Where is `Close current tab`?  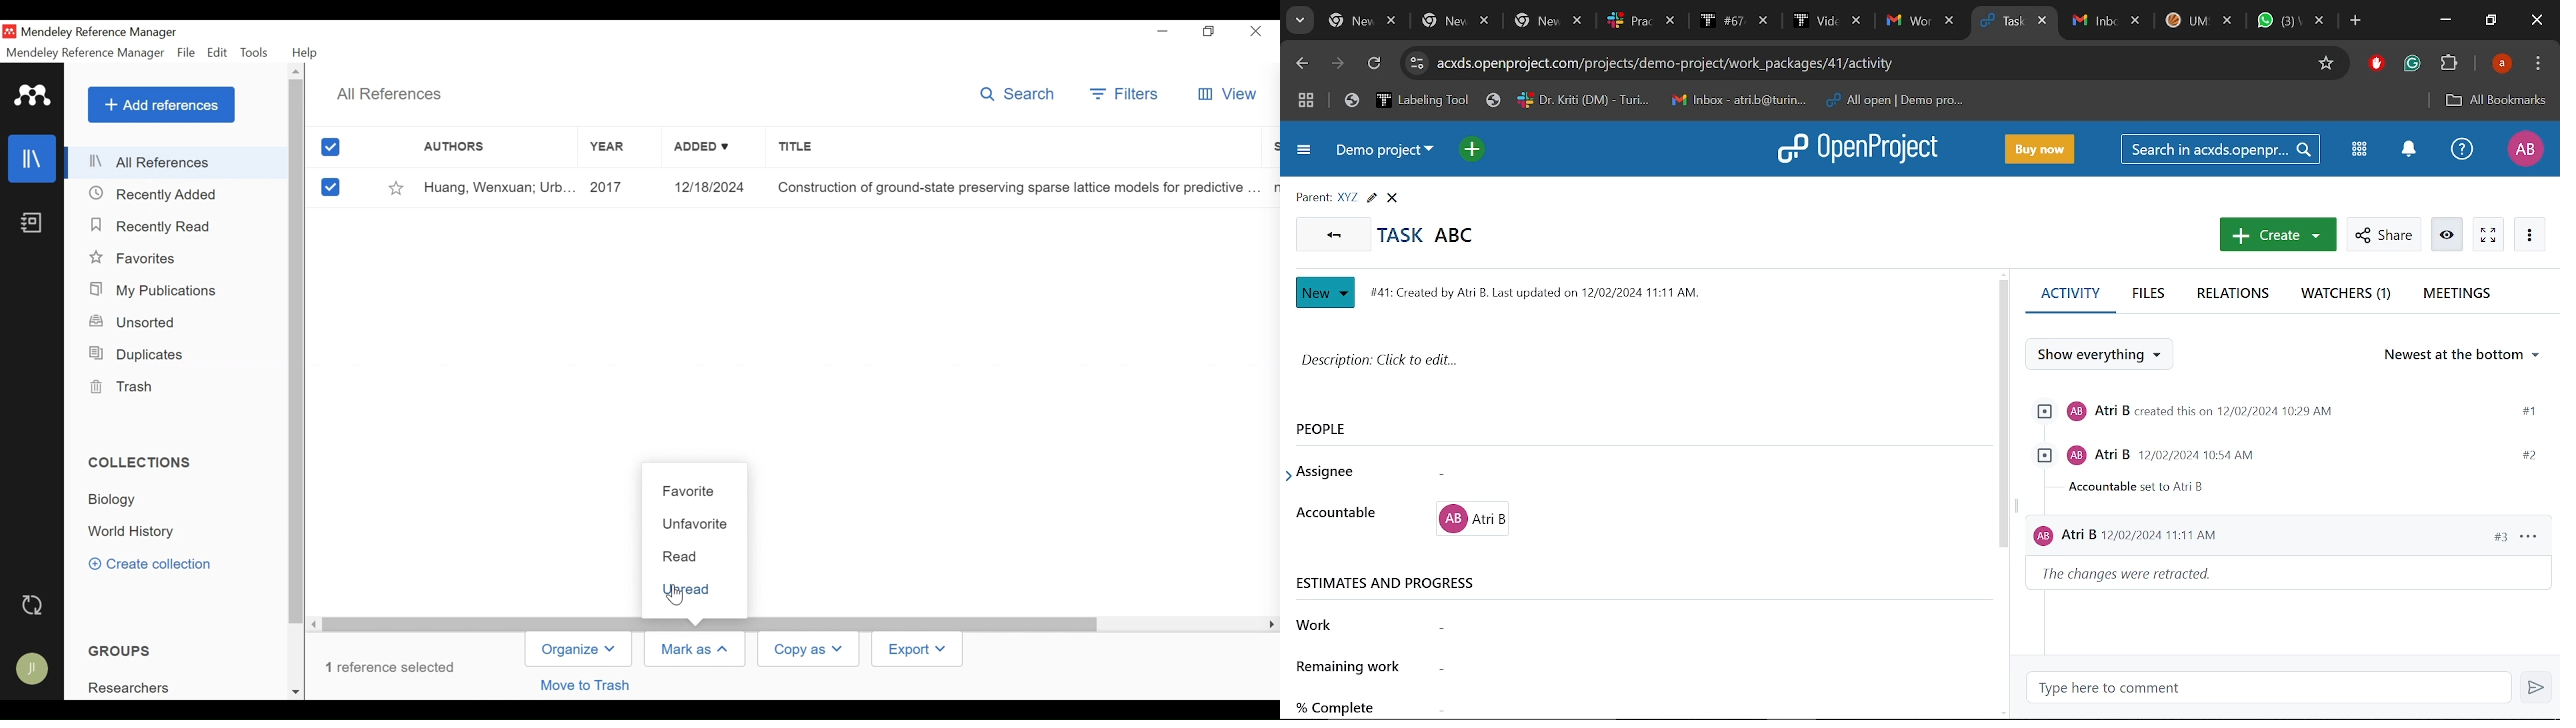 Close current tab is located at coordinates (2043, 23).